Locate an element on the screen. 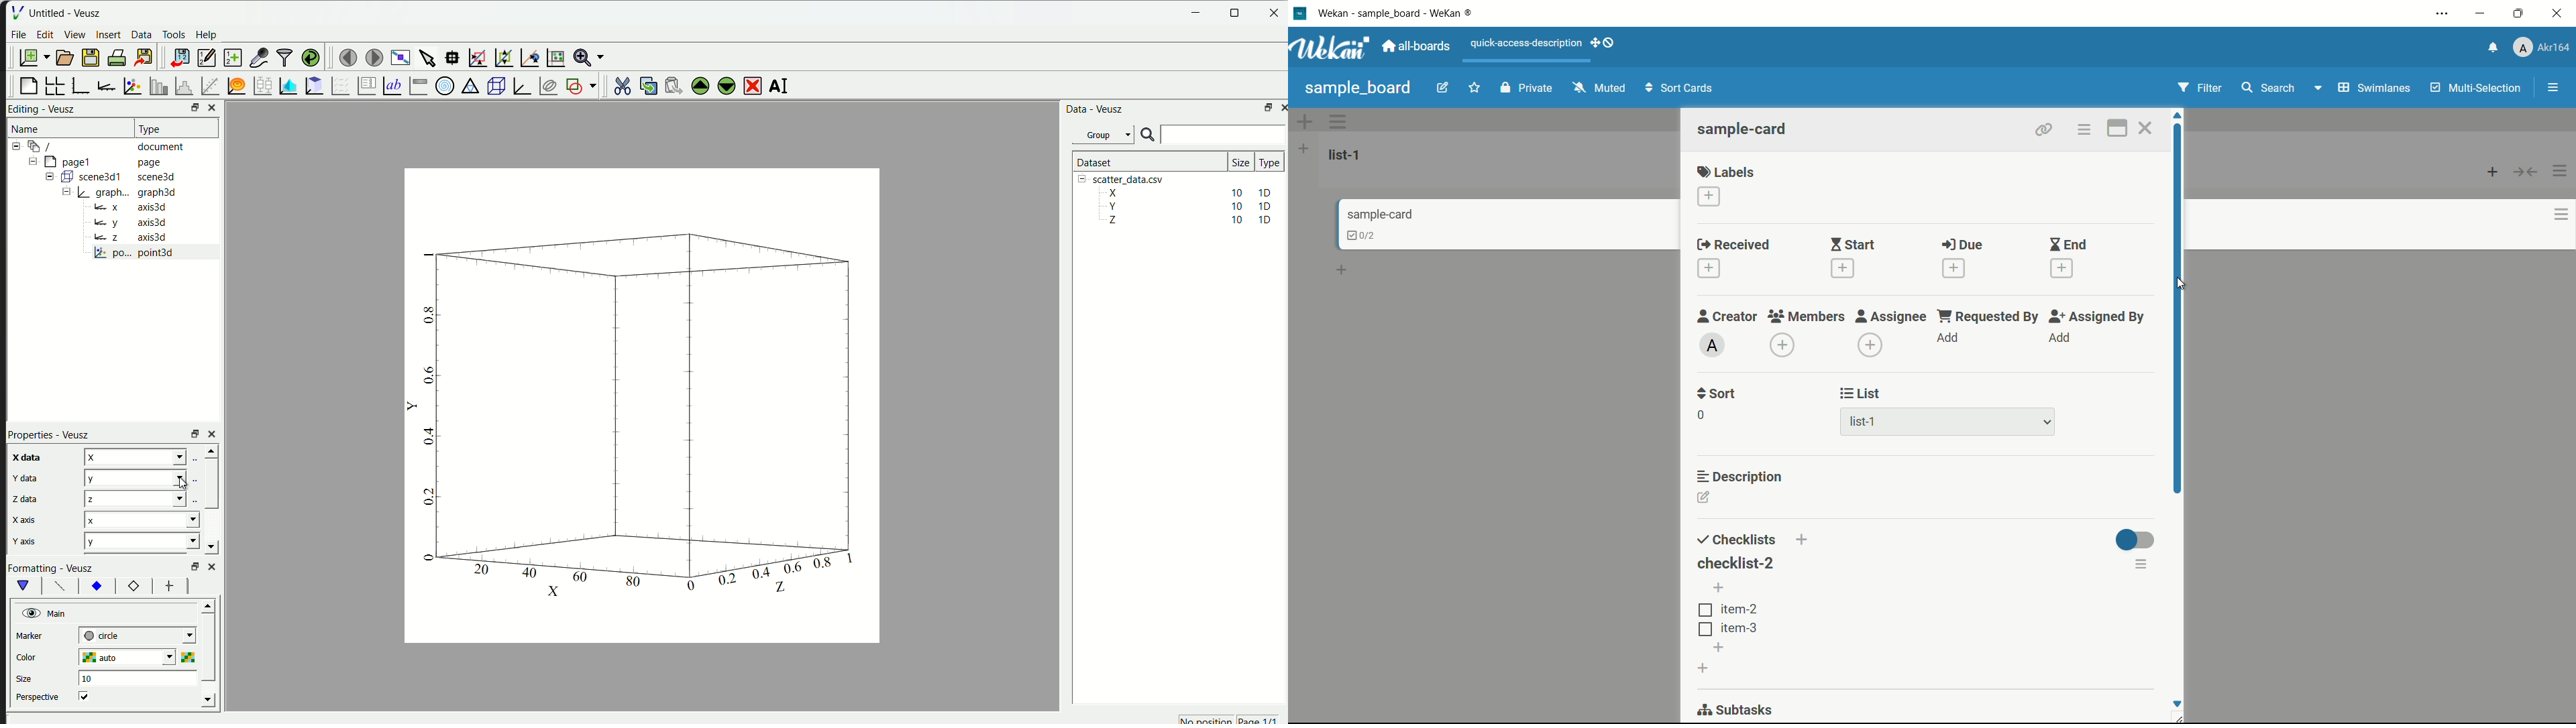 The height and width of the screenshot is (728, 2576). plot points is located at coordinates (130, 86).